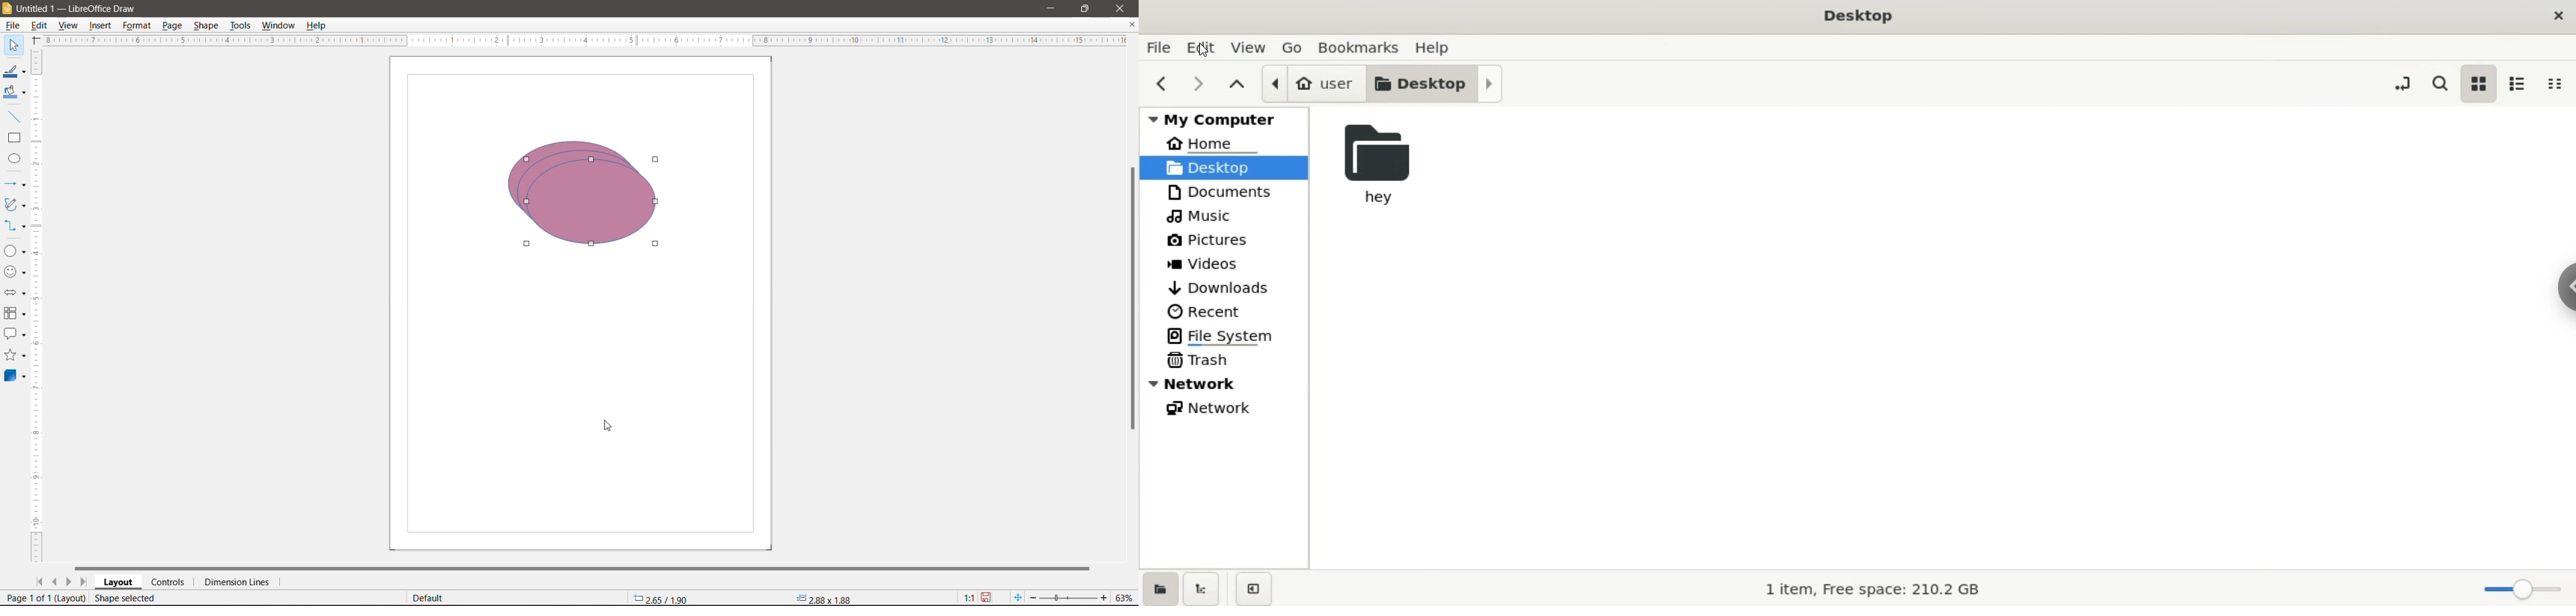  Describe the element at coordinates (15, 355) in the screenshot. I see `Stars and Banners` at that location.